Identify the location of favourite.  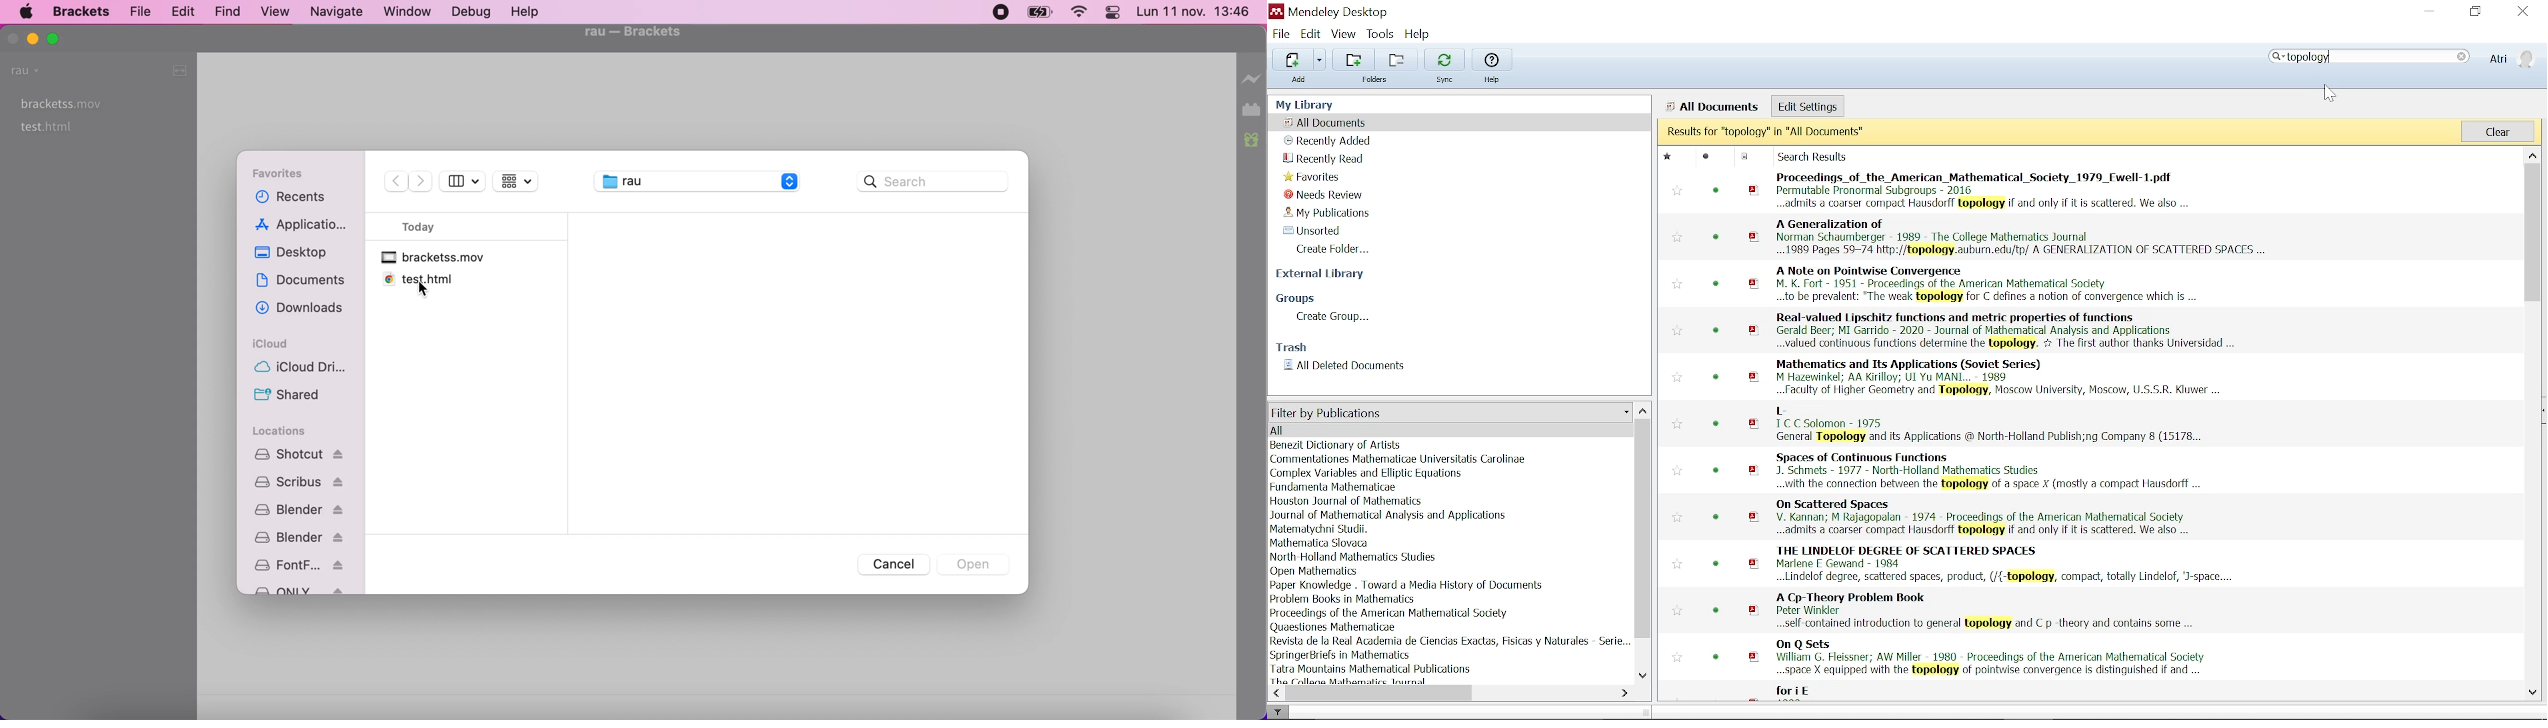
(1677, 658).